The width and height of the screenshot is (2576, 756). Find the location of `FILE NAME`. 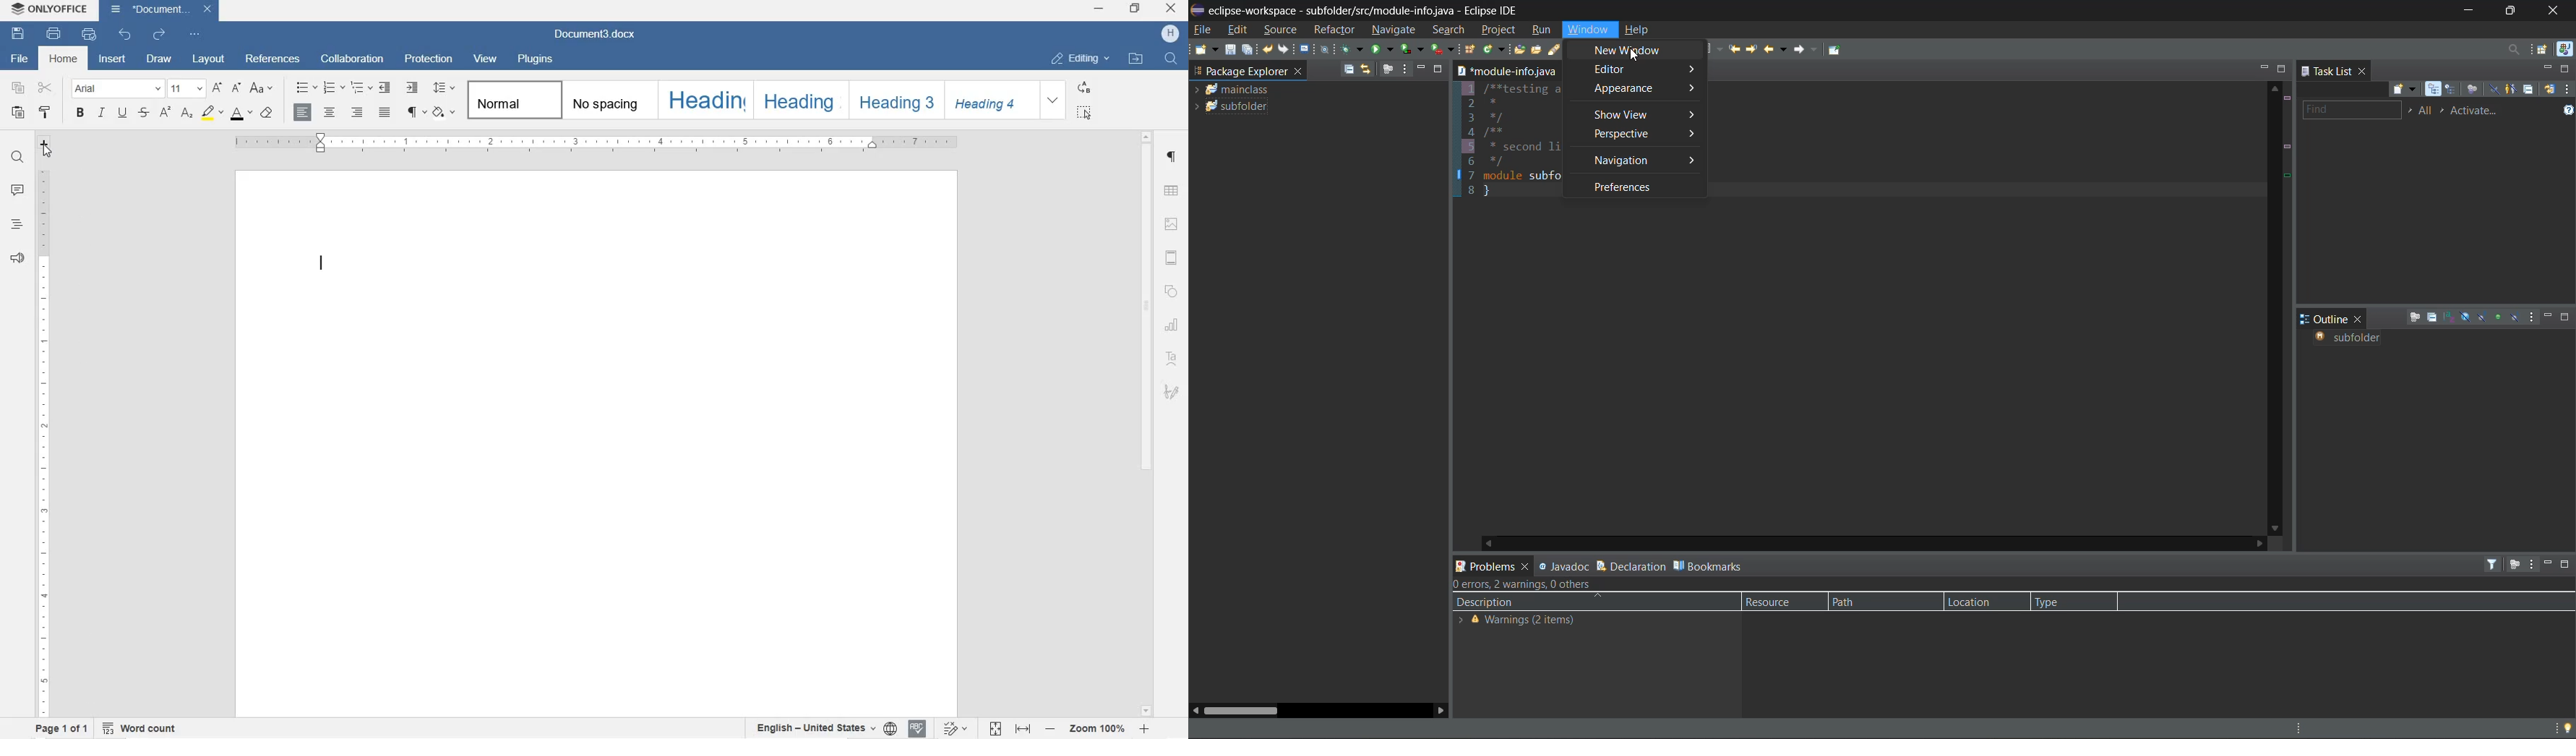

FILE NAME is located at coordinates (163, 11).